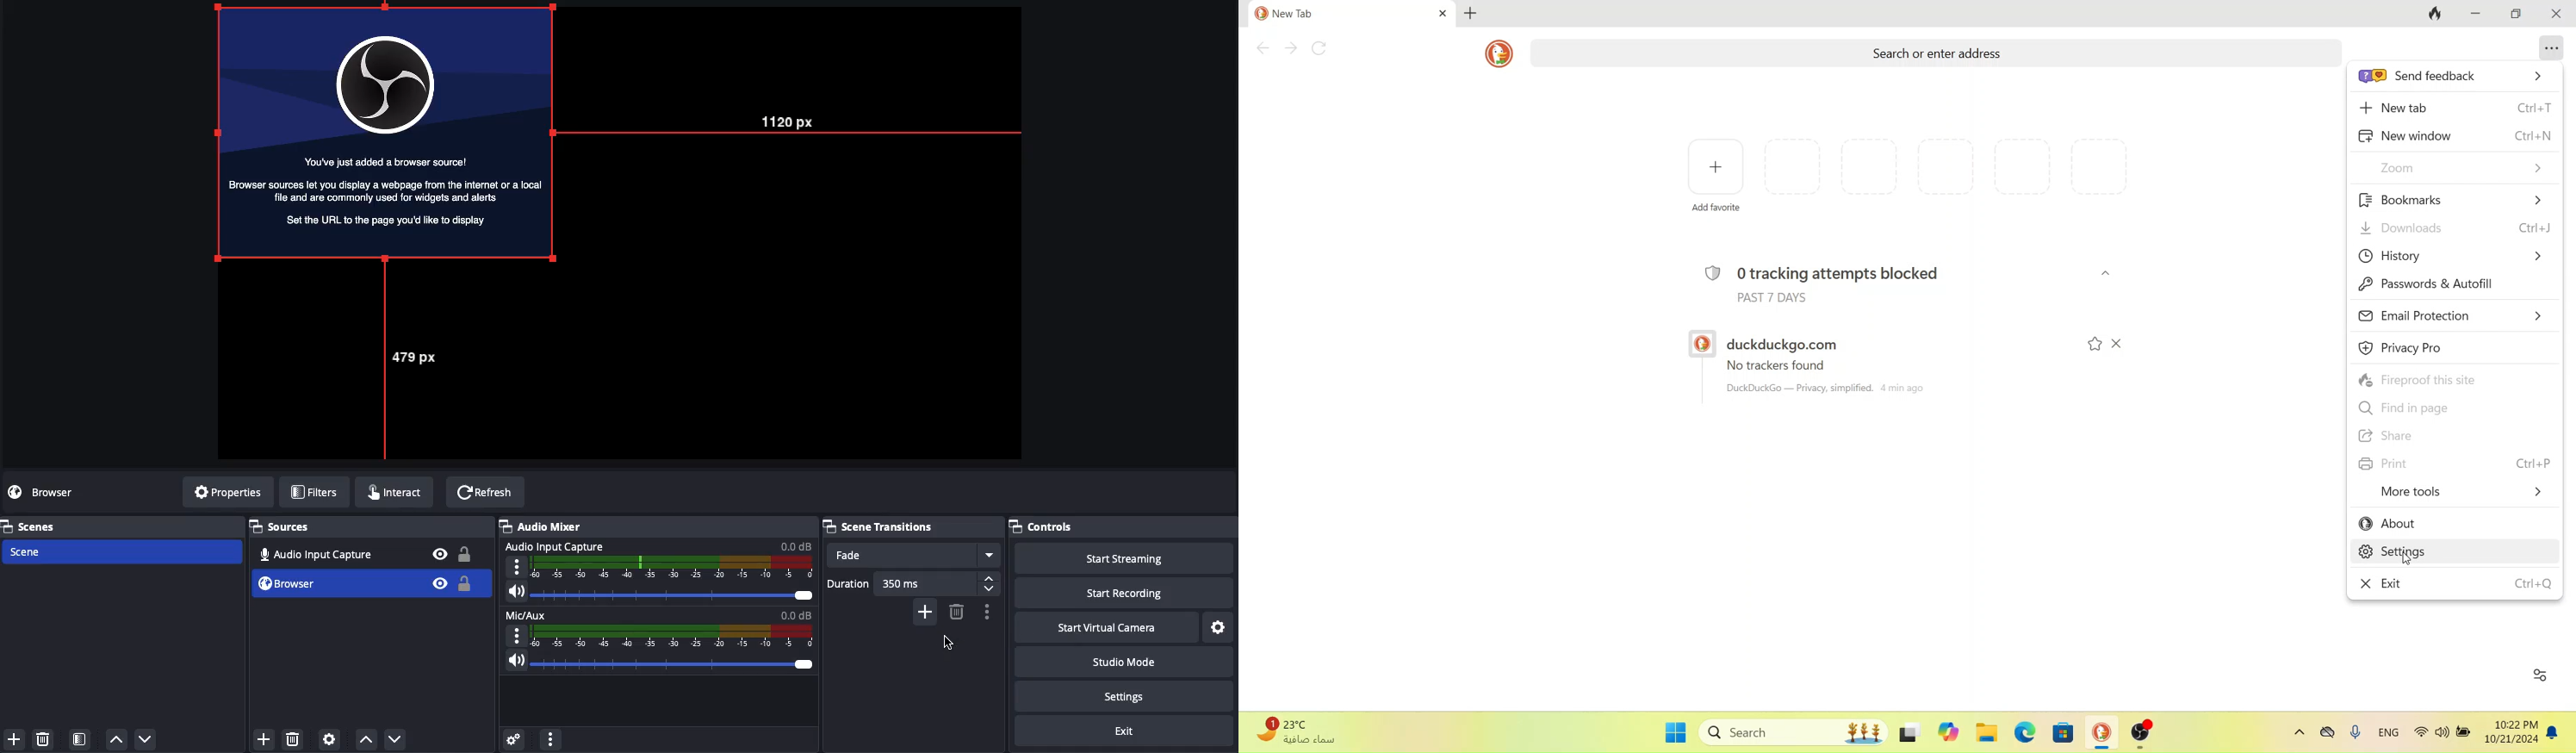  I want to click on search or enter address, so click(1913, 53).